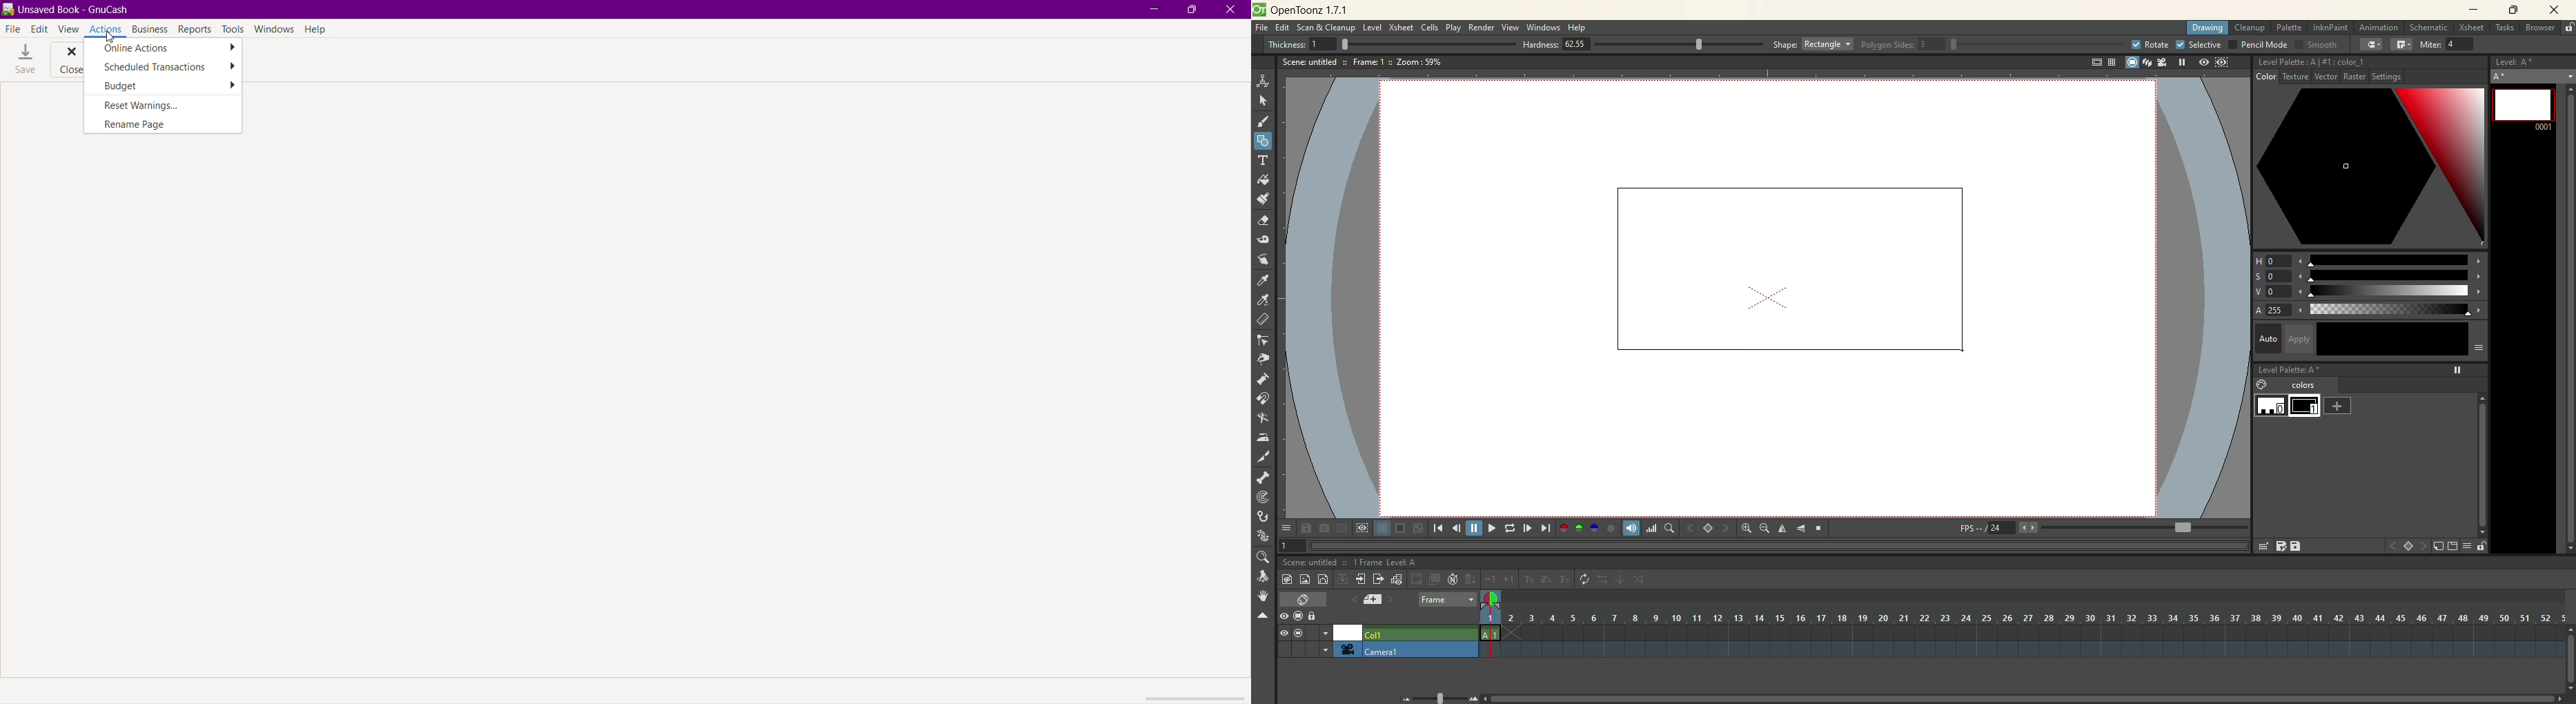  Describe the element at coordinates (2199, 45) in the screenshot. I see `selective` at that location.